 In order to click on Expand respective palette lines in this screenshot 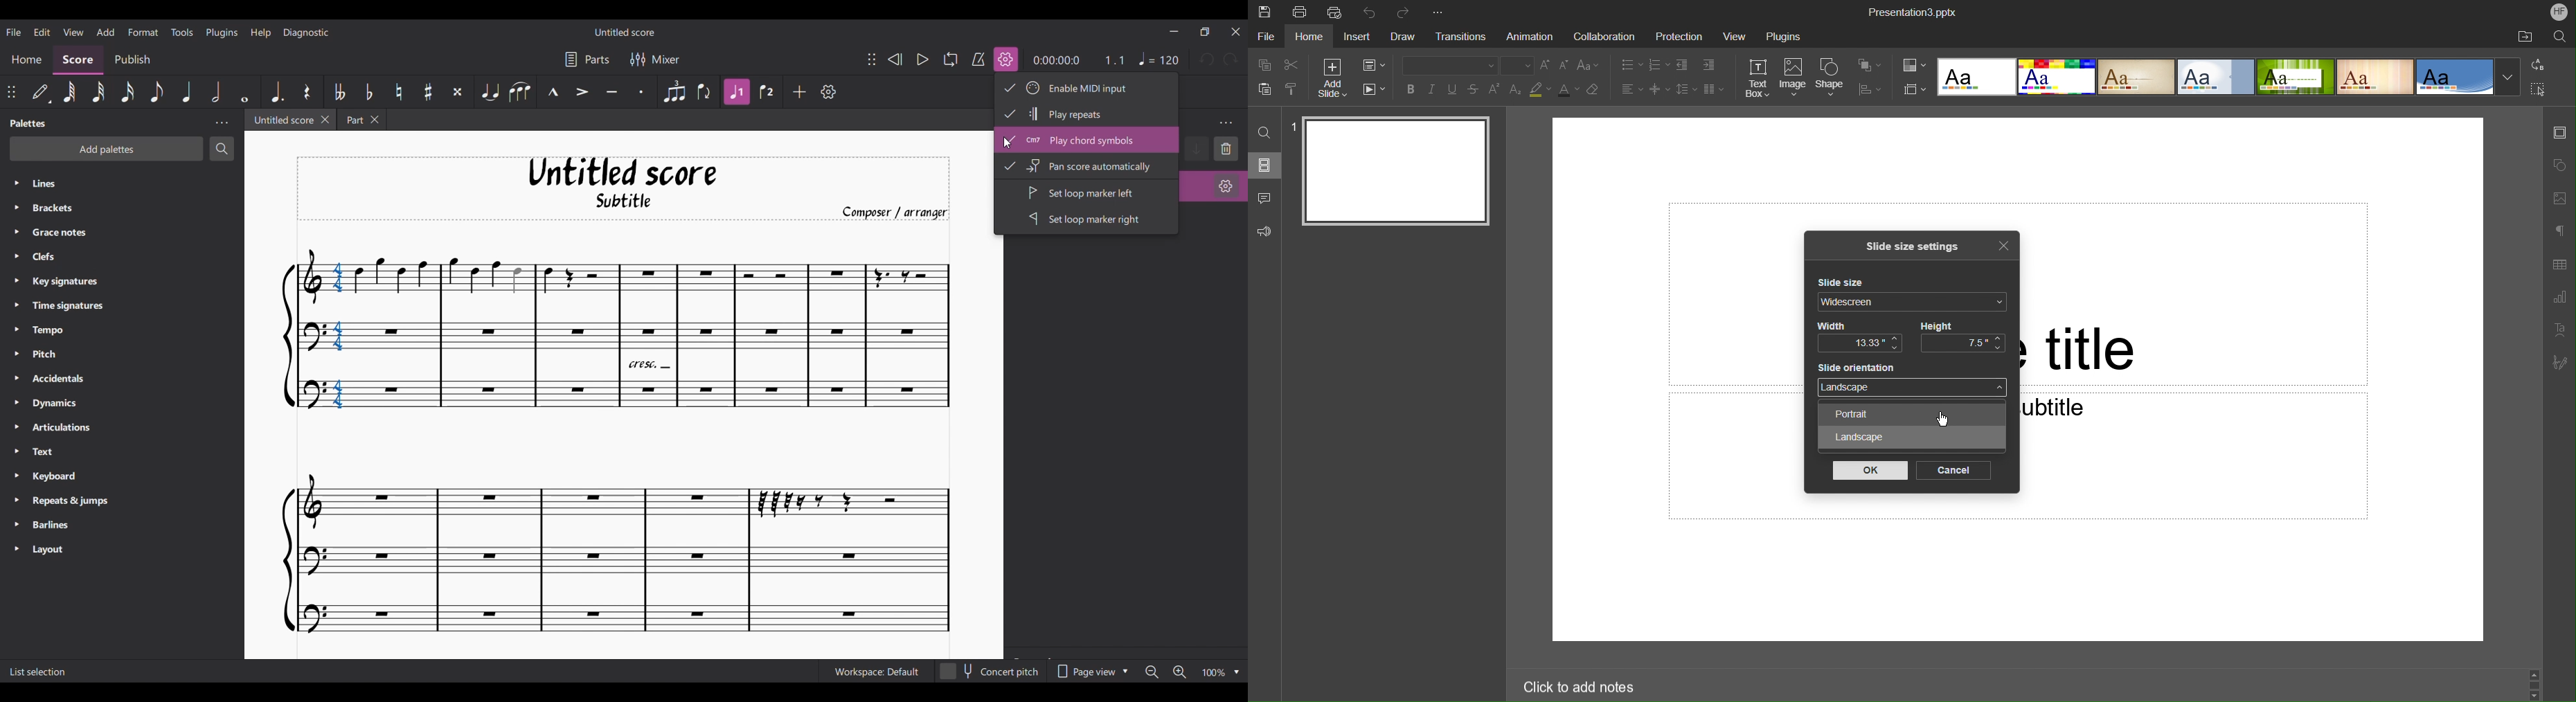, I will do `click(16, 366)`.